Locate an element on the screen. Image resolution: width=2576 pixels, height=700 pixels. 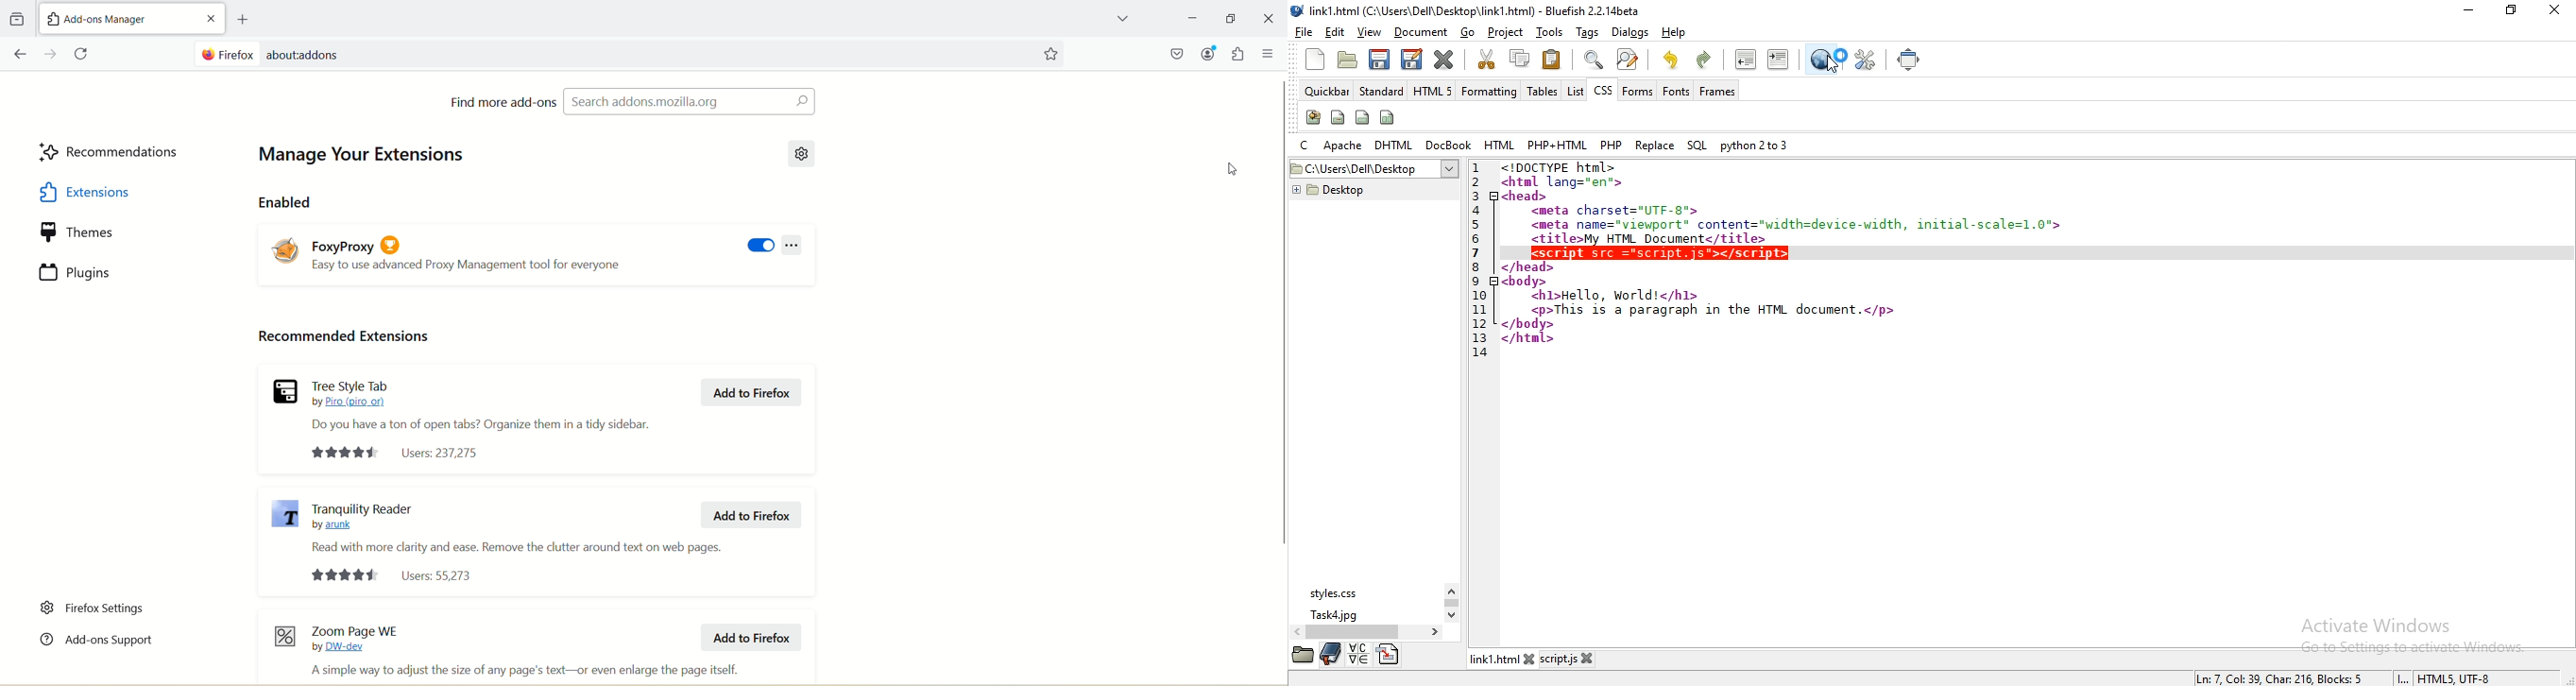
More is located at coordinates (792, 245).